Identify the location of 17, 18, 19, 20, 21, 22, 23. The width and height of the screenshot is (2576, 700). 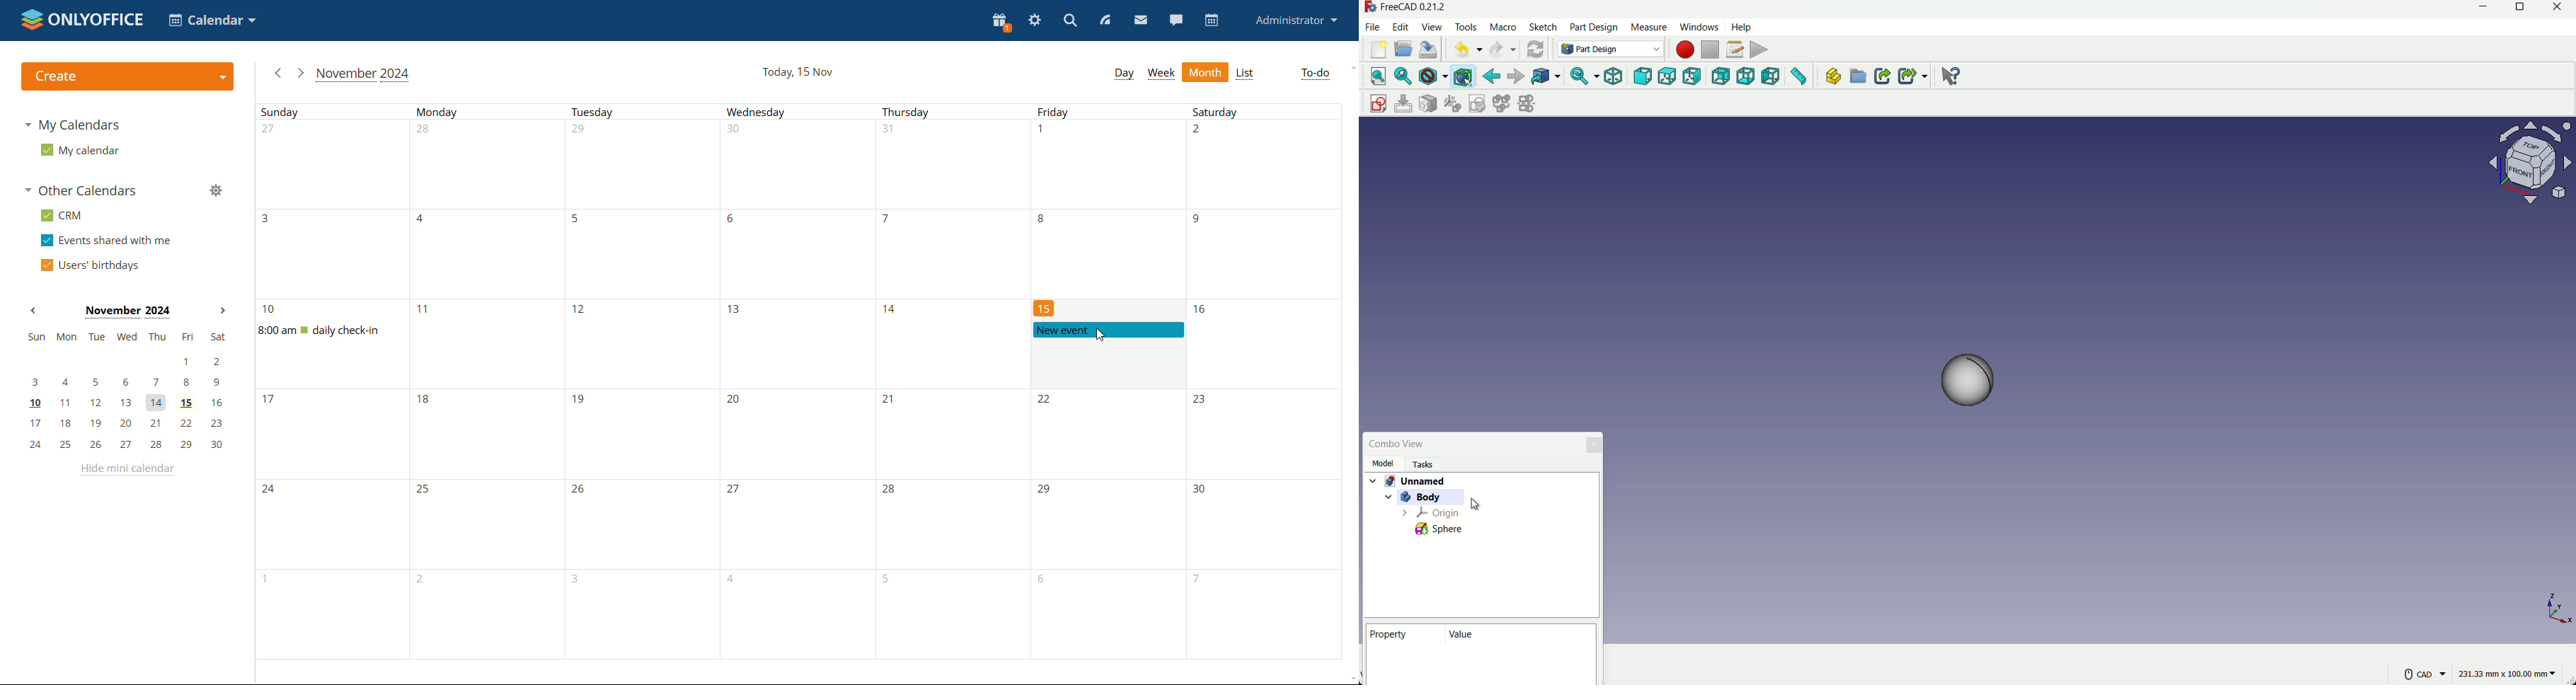
(130, 422).